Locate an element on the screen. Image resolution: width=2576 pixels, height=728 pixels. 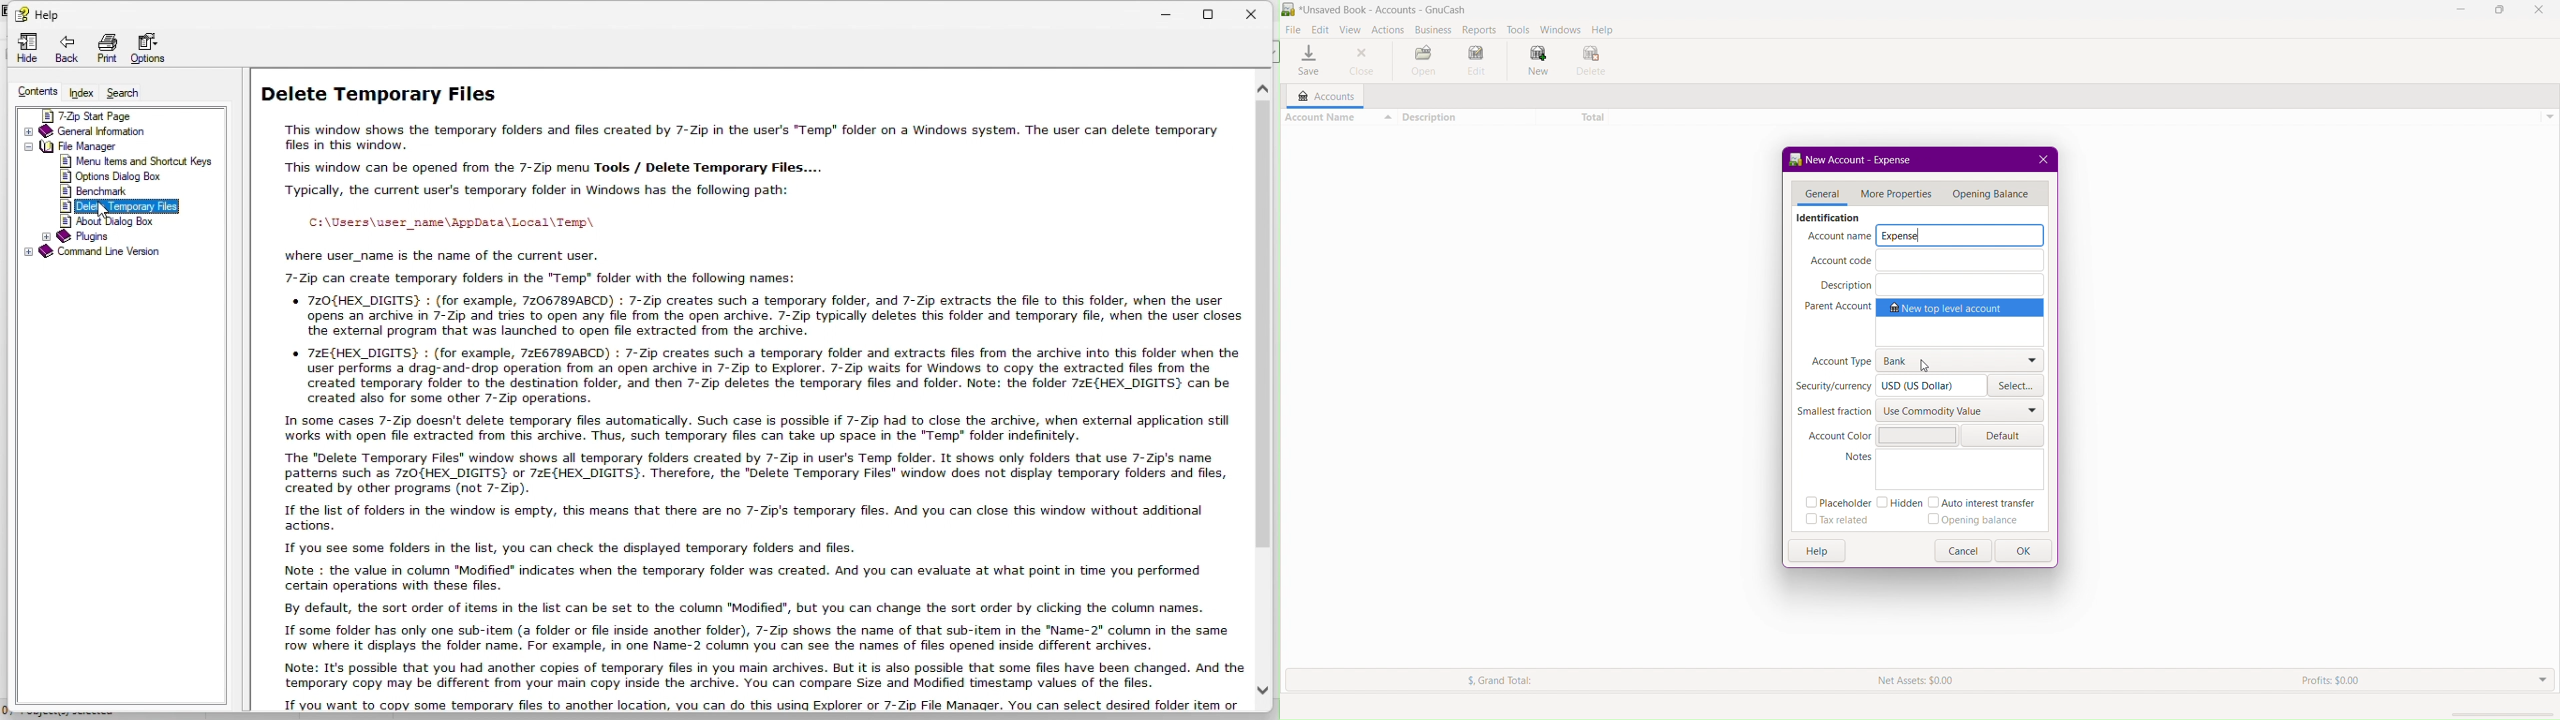
Placeholder is located at coordinates (1835, 504).